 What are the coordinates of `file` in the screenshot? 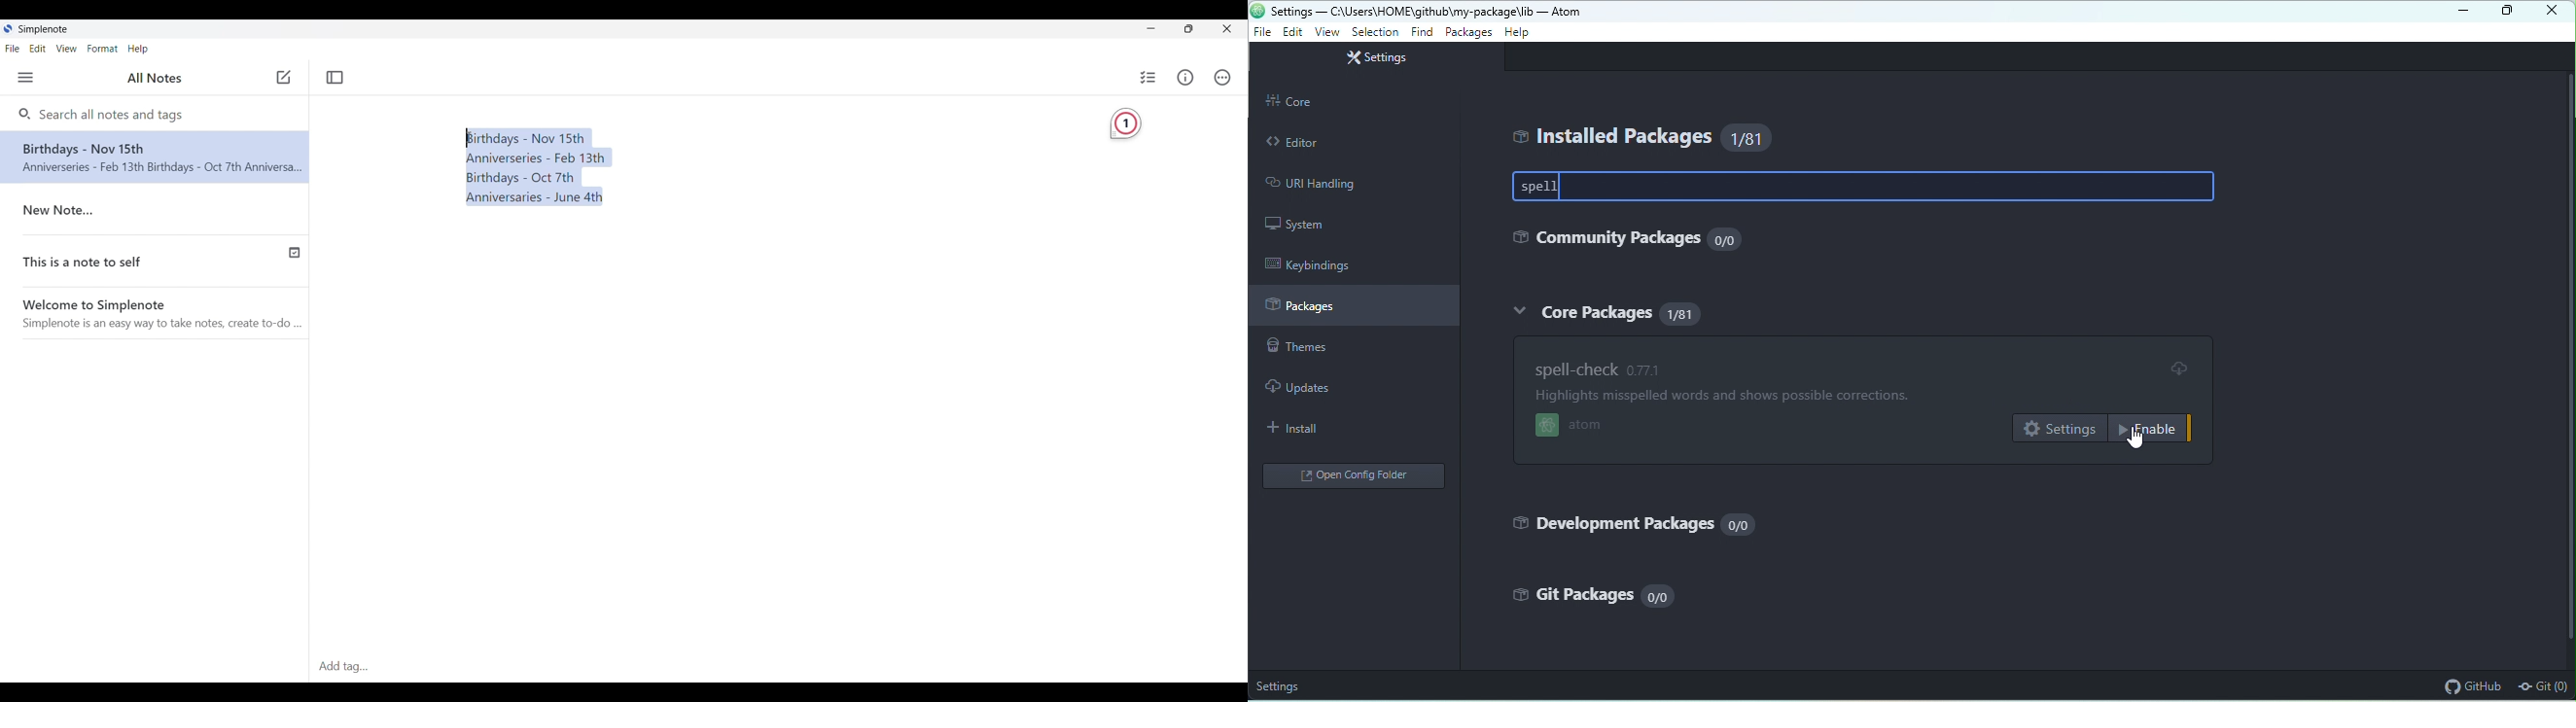 It's located at (1262, 33).